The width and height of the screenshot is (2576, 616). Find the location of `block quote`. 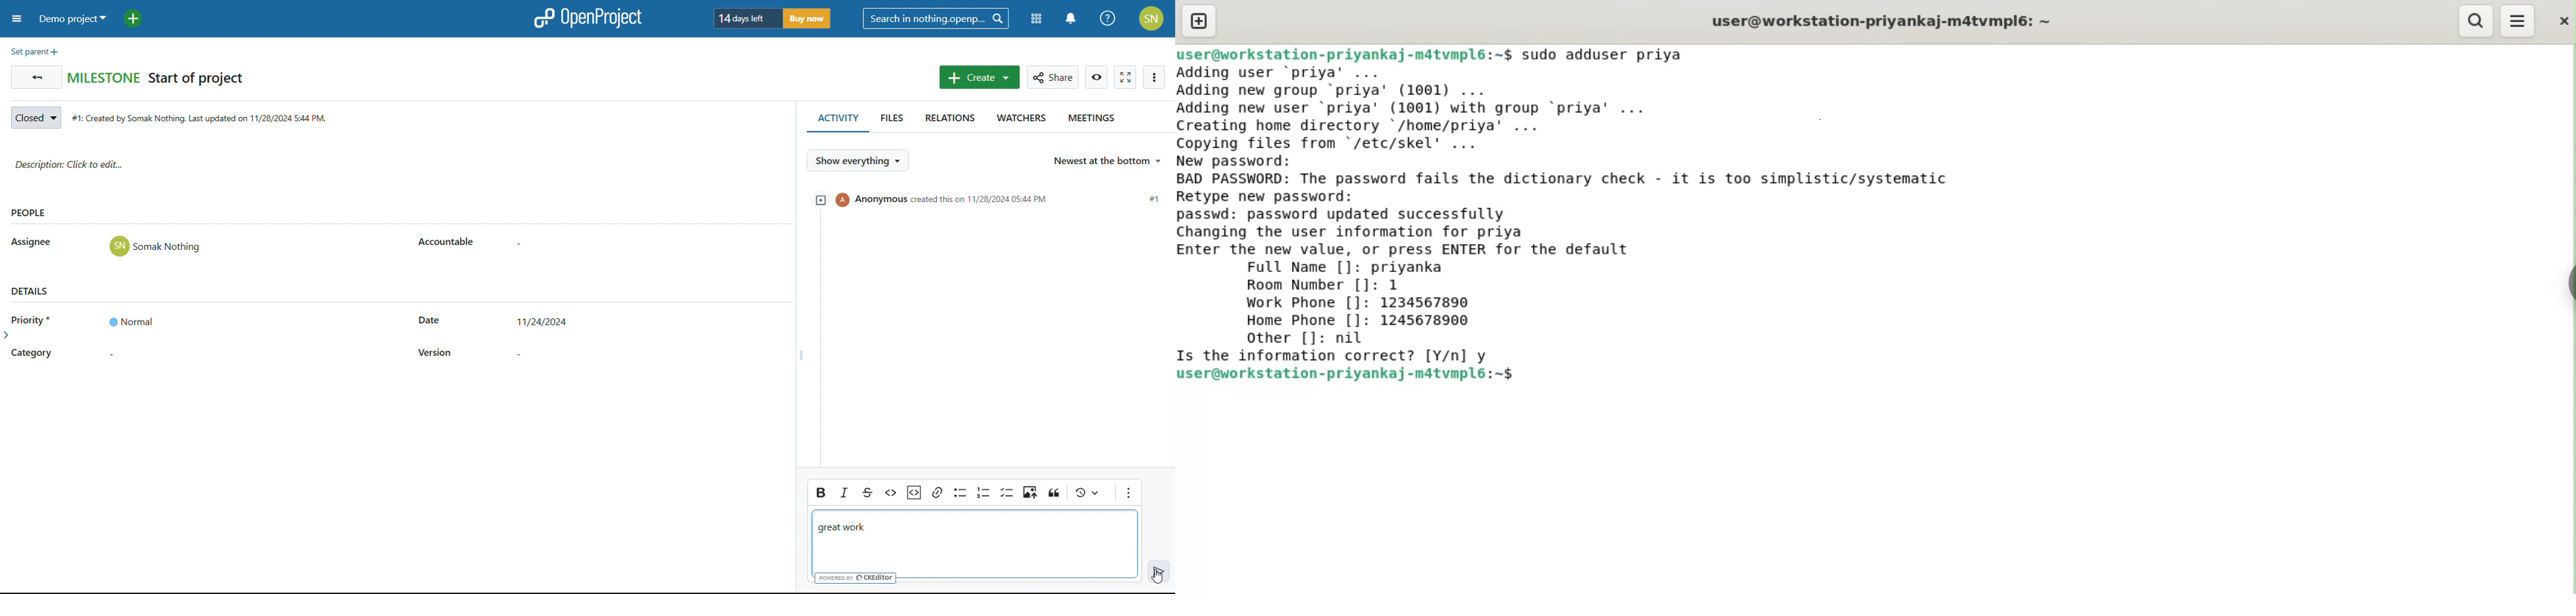

block quote is located at coordinates (1090, 492).